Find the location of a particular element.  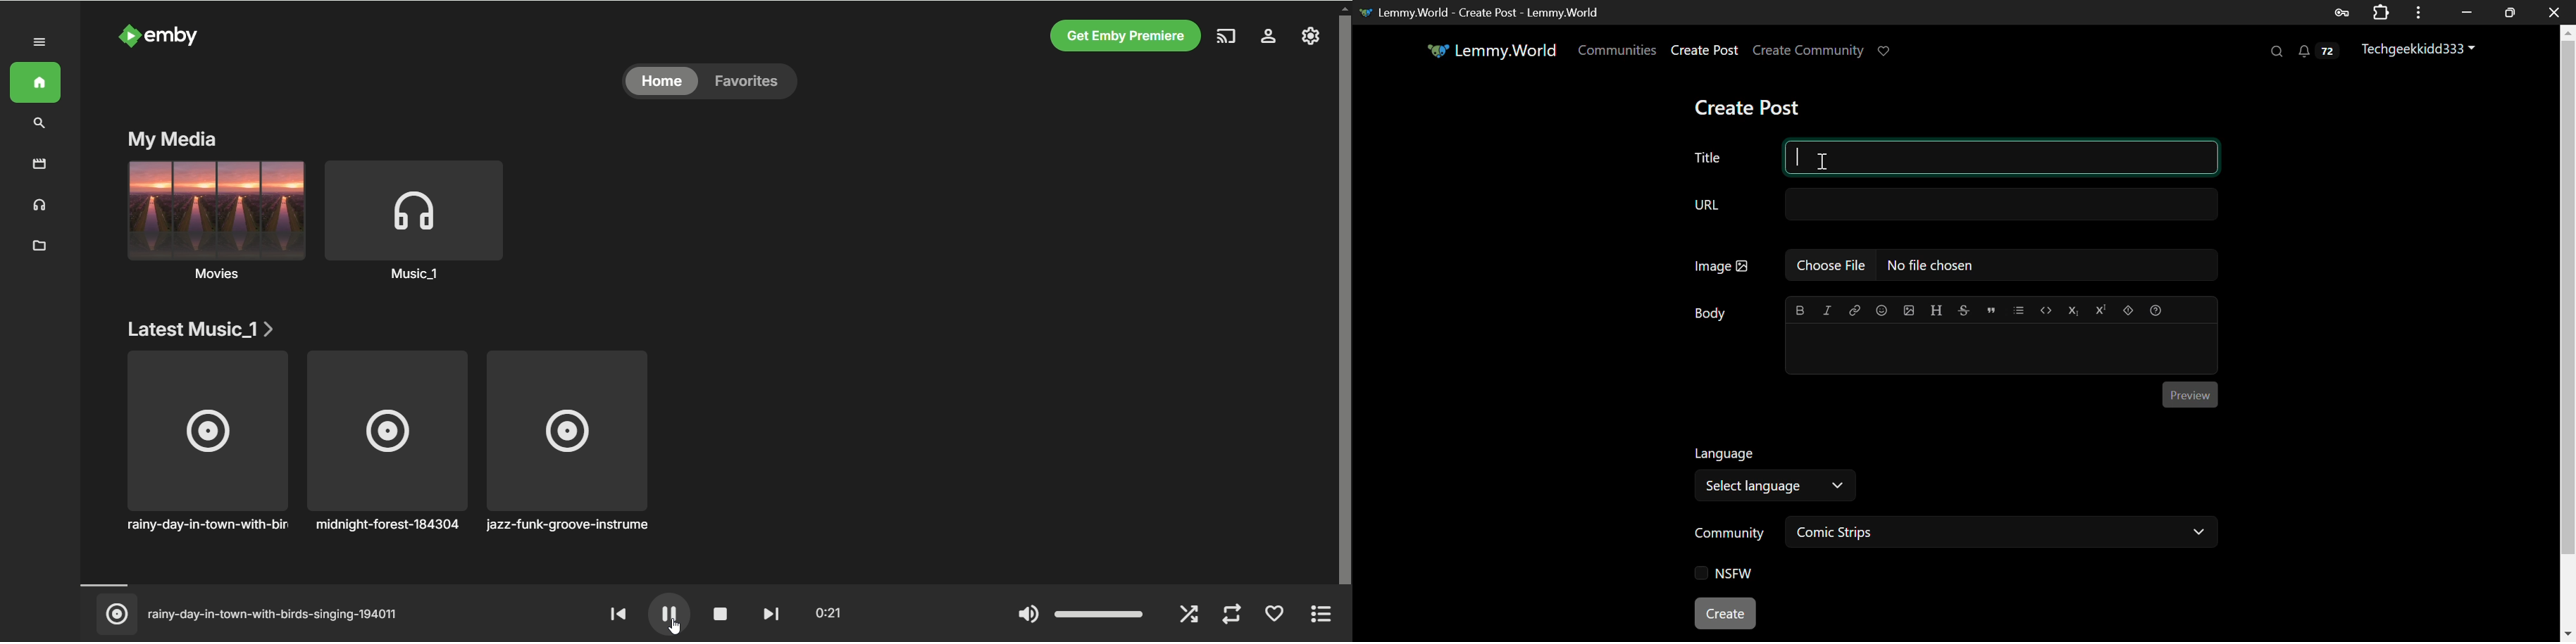

timeline is located at coordinates (704, 585).